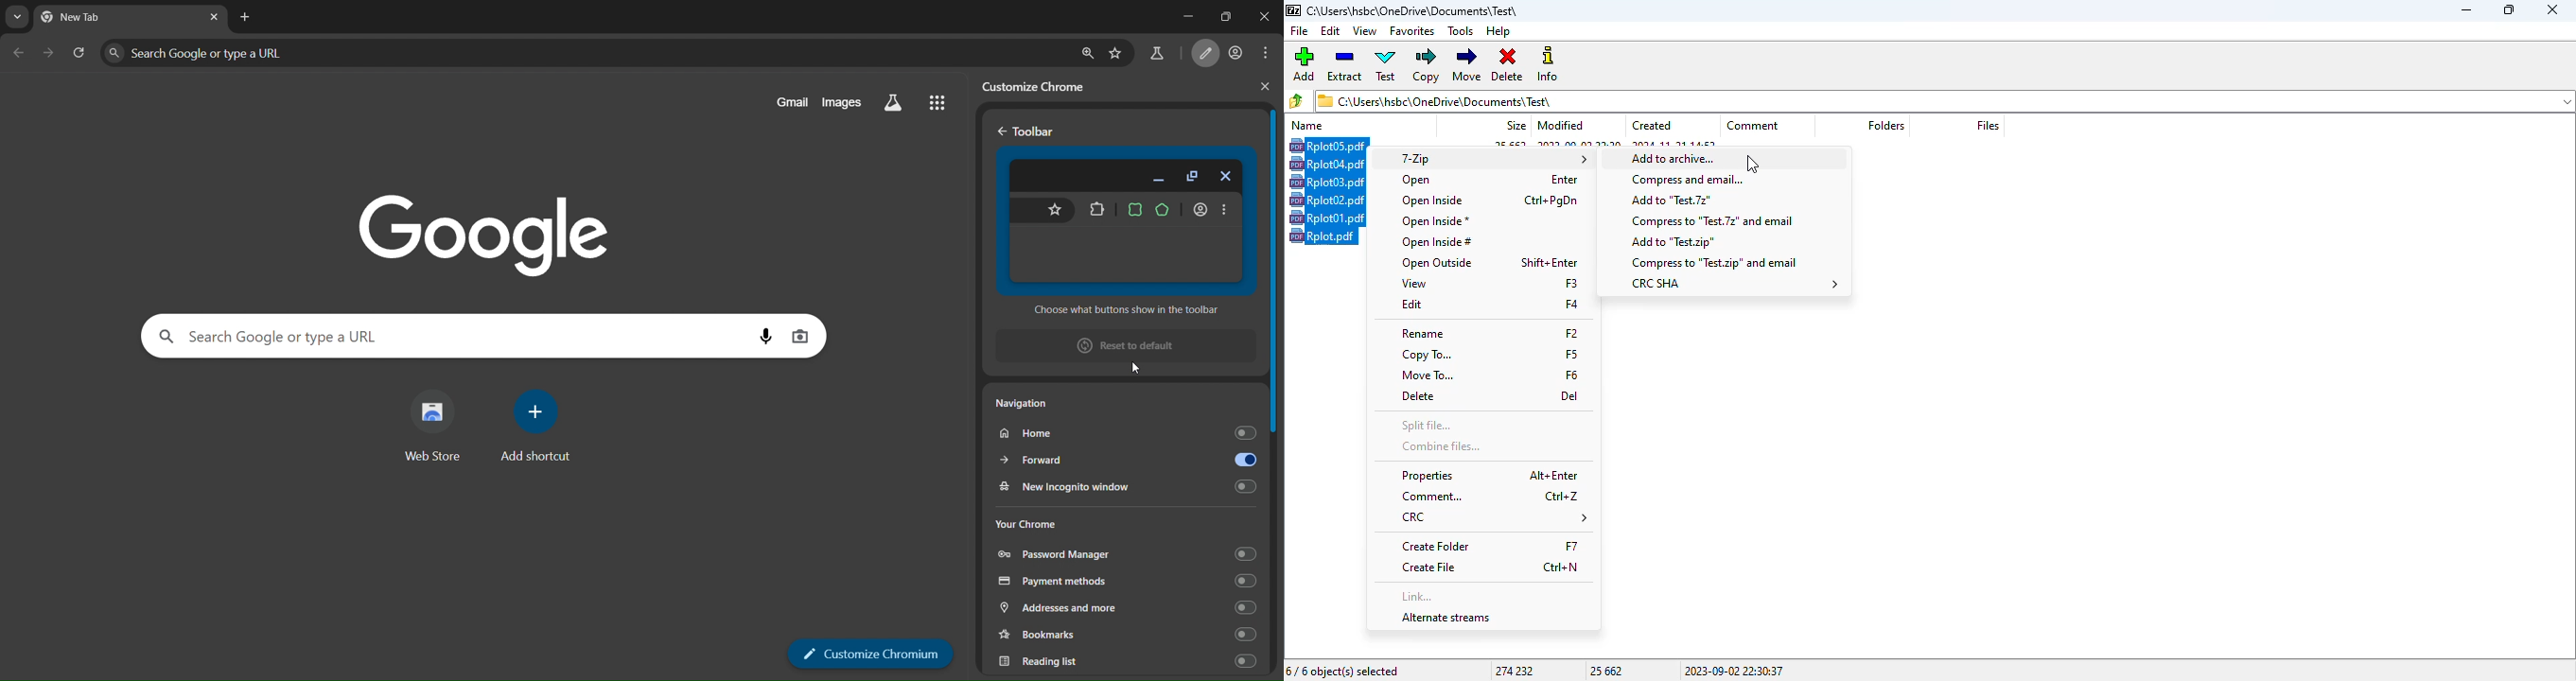  I want to click on edit, so click(1490, 304).